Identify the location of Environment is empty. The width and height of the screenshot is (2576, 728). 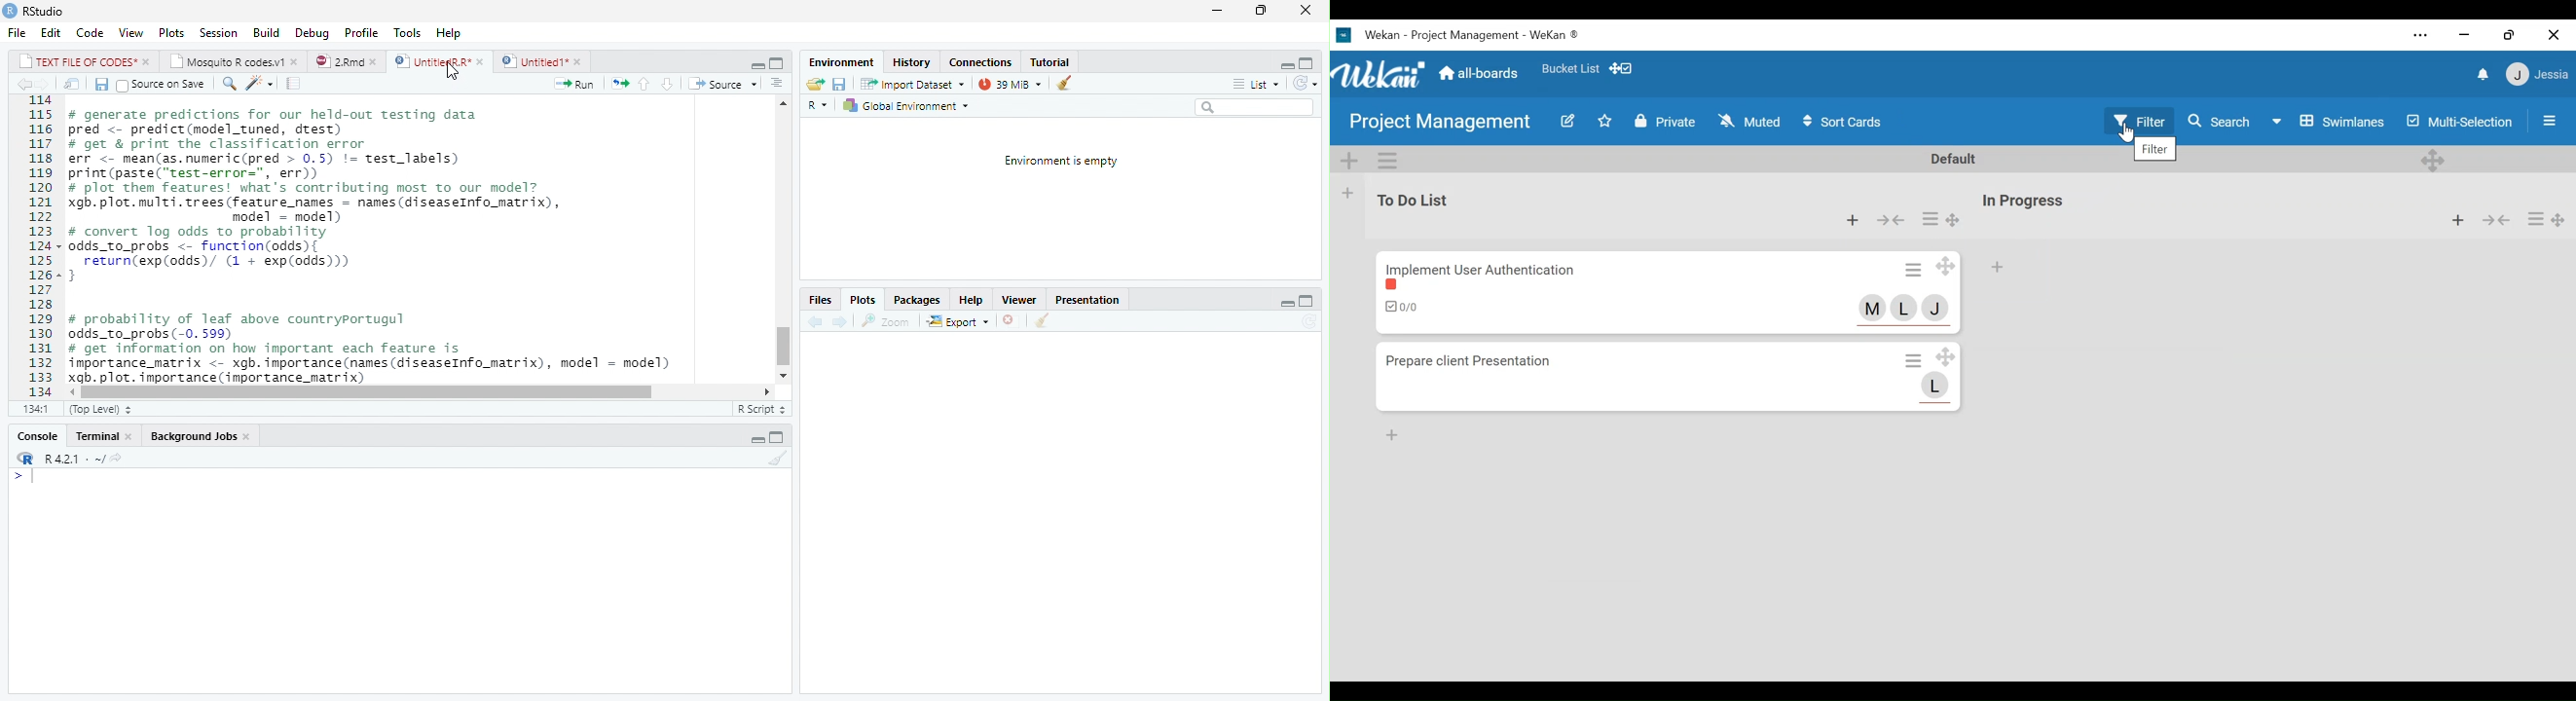
(1062, 161).